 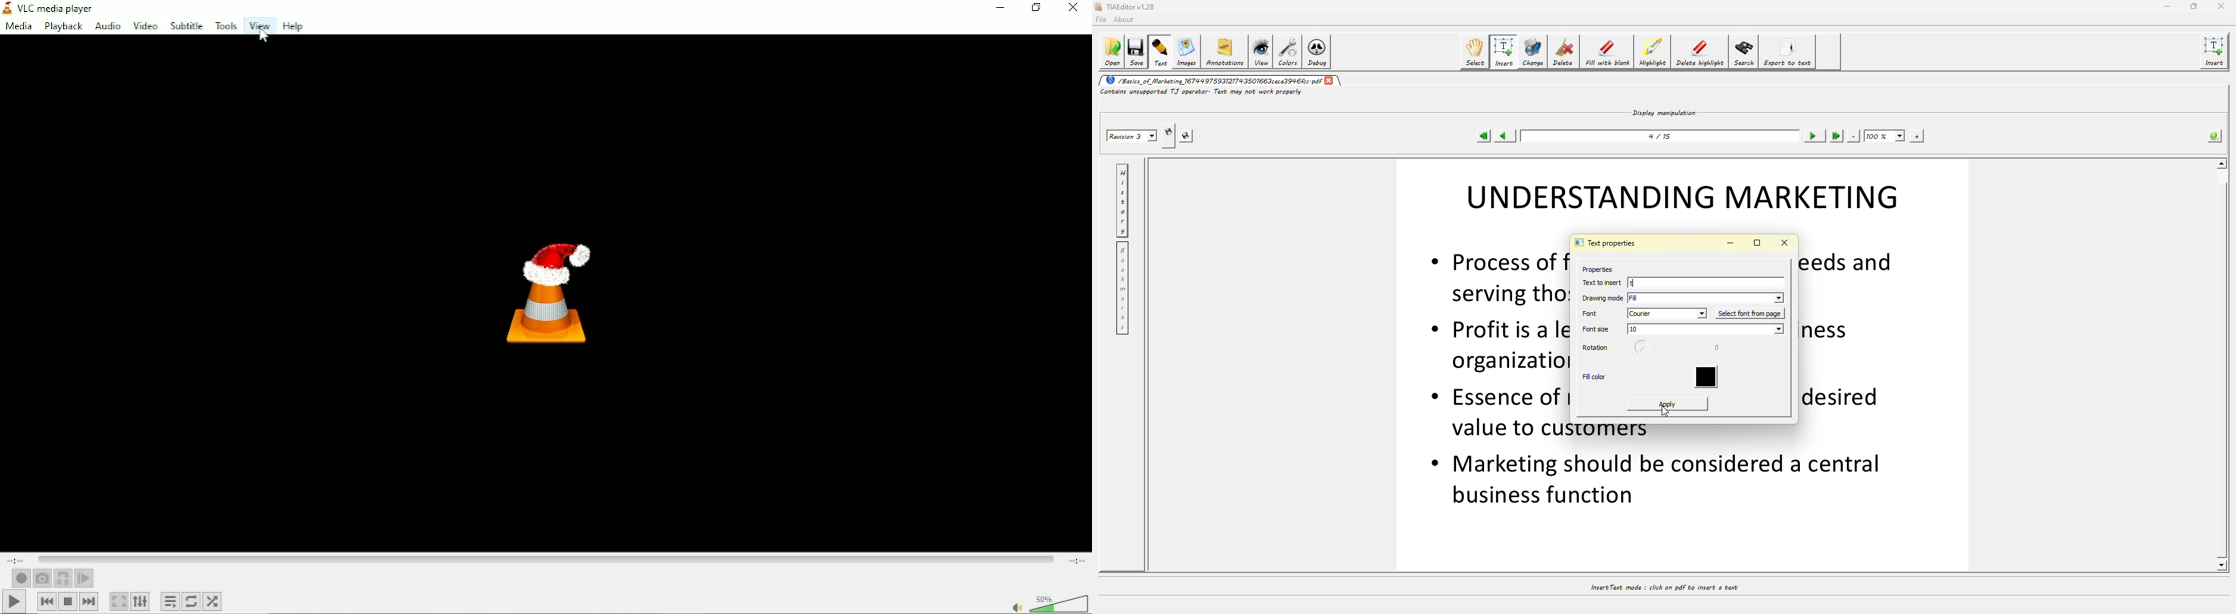 I want to click on Elapsed time, so click(x=19, y=558).